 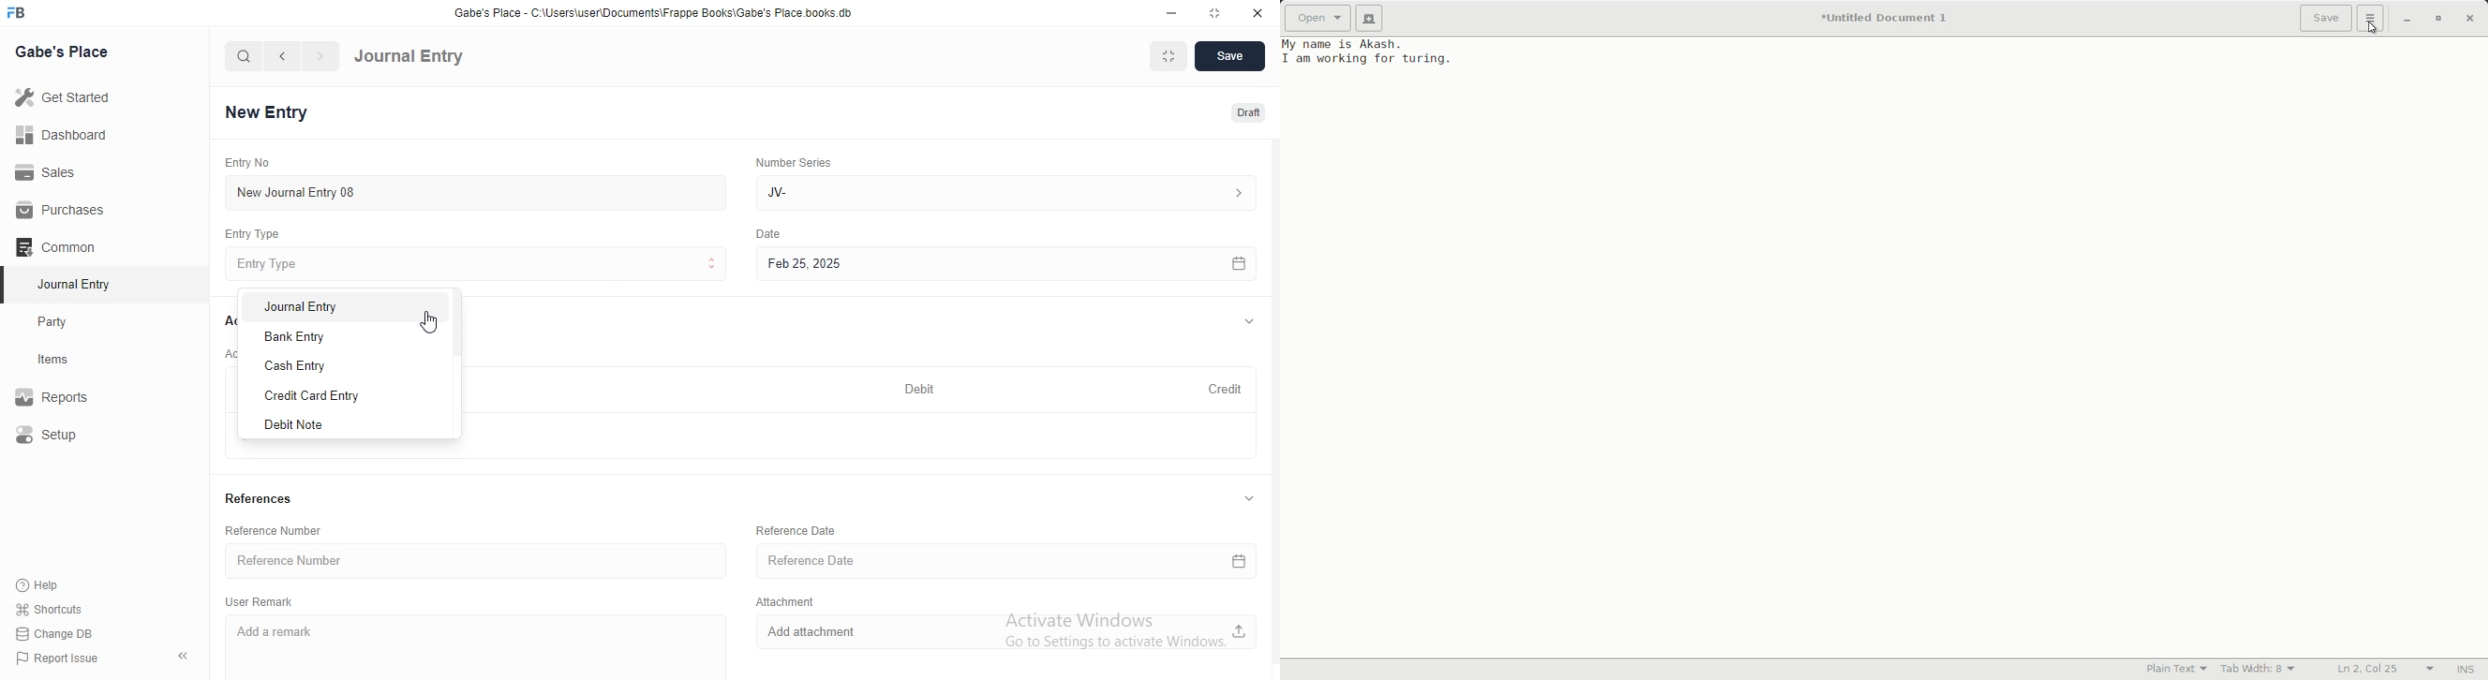 I want to click on Entry Type, so click(x=474, y=265).